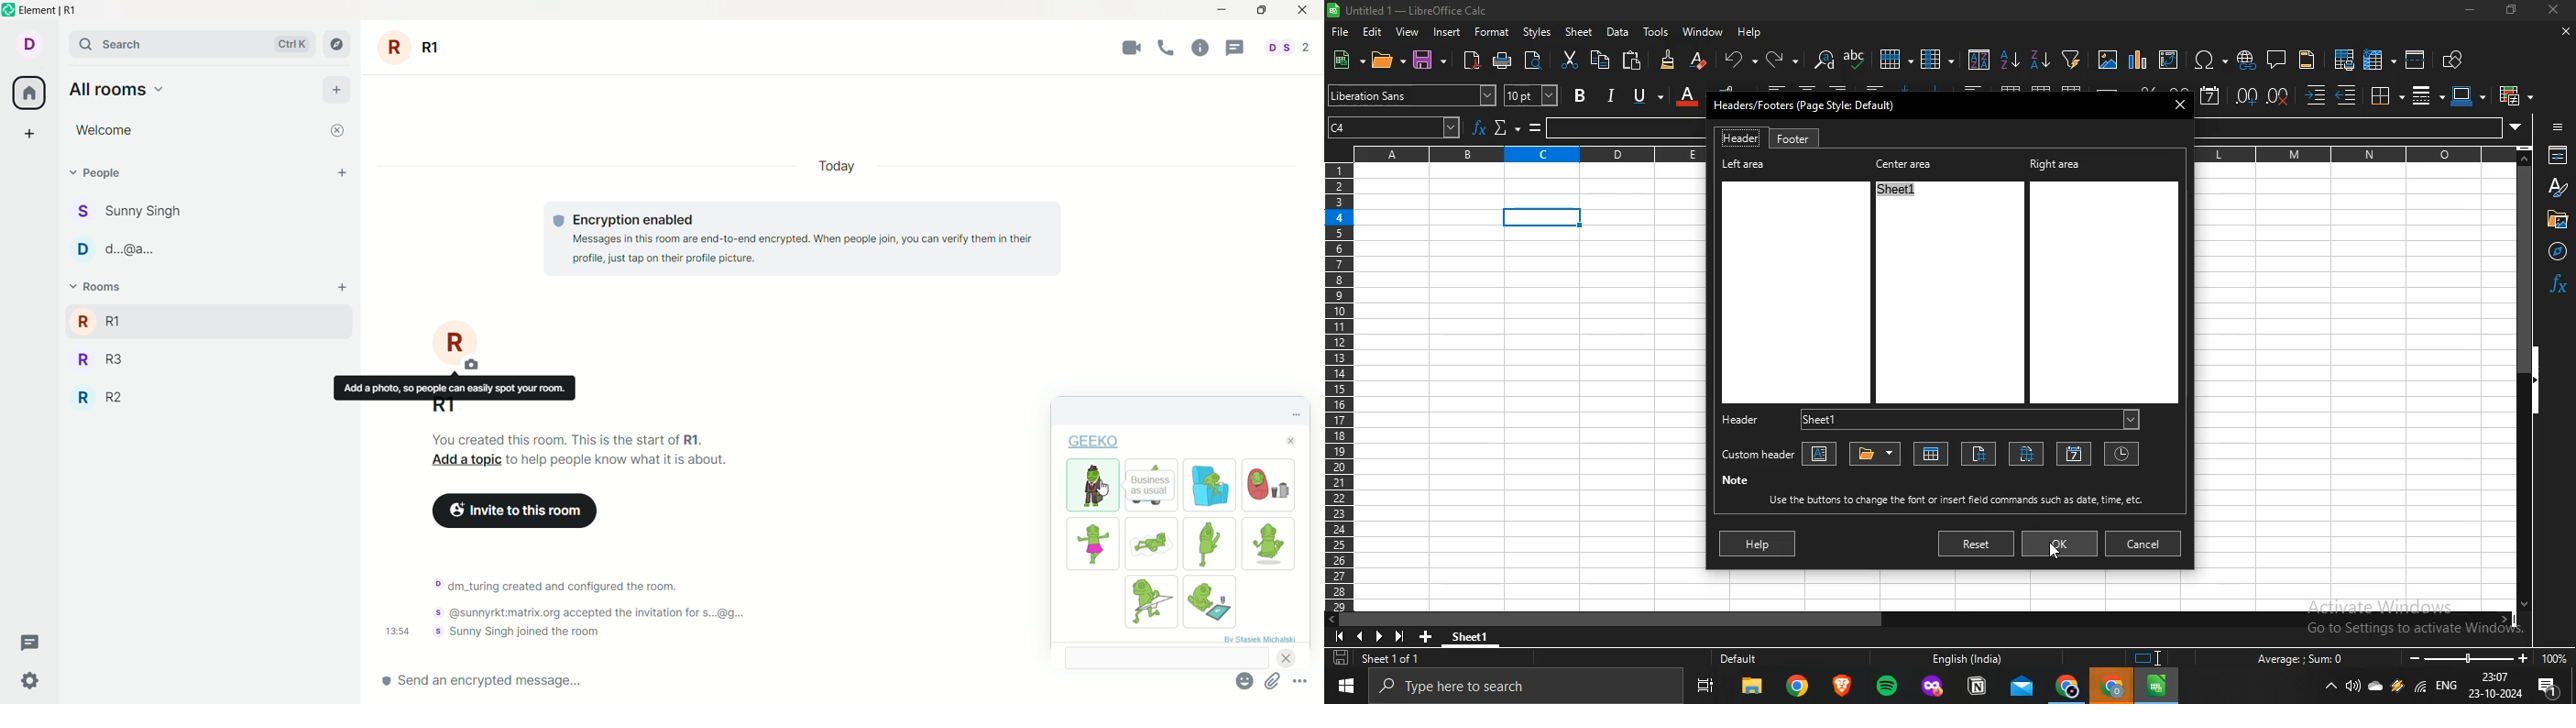 Image resolution: width=2576 pixels, height=728 pixels. I want to click on text, so click(814, 239).